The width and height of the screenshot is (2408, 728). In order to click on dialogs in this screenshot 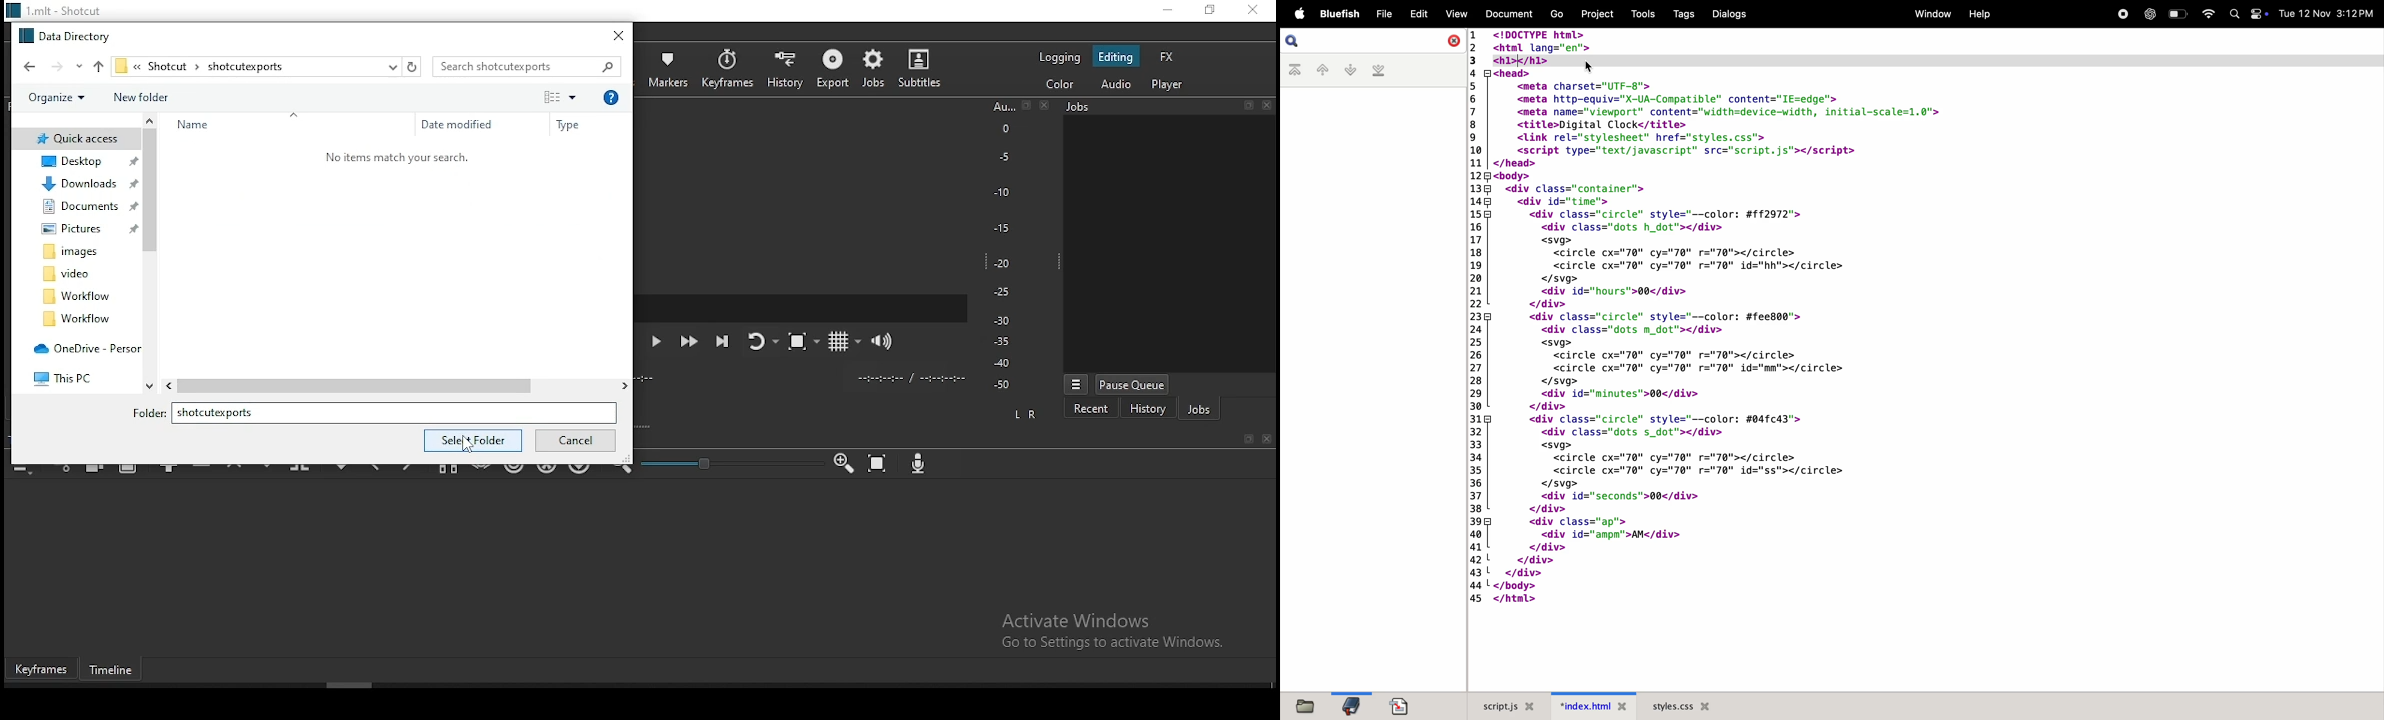, I will do `click(1729, 14)`.